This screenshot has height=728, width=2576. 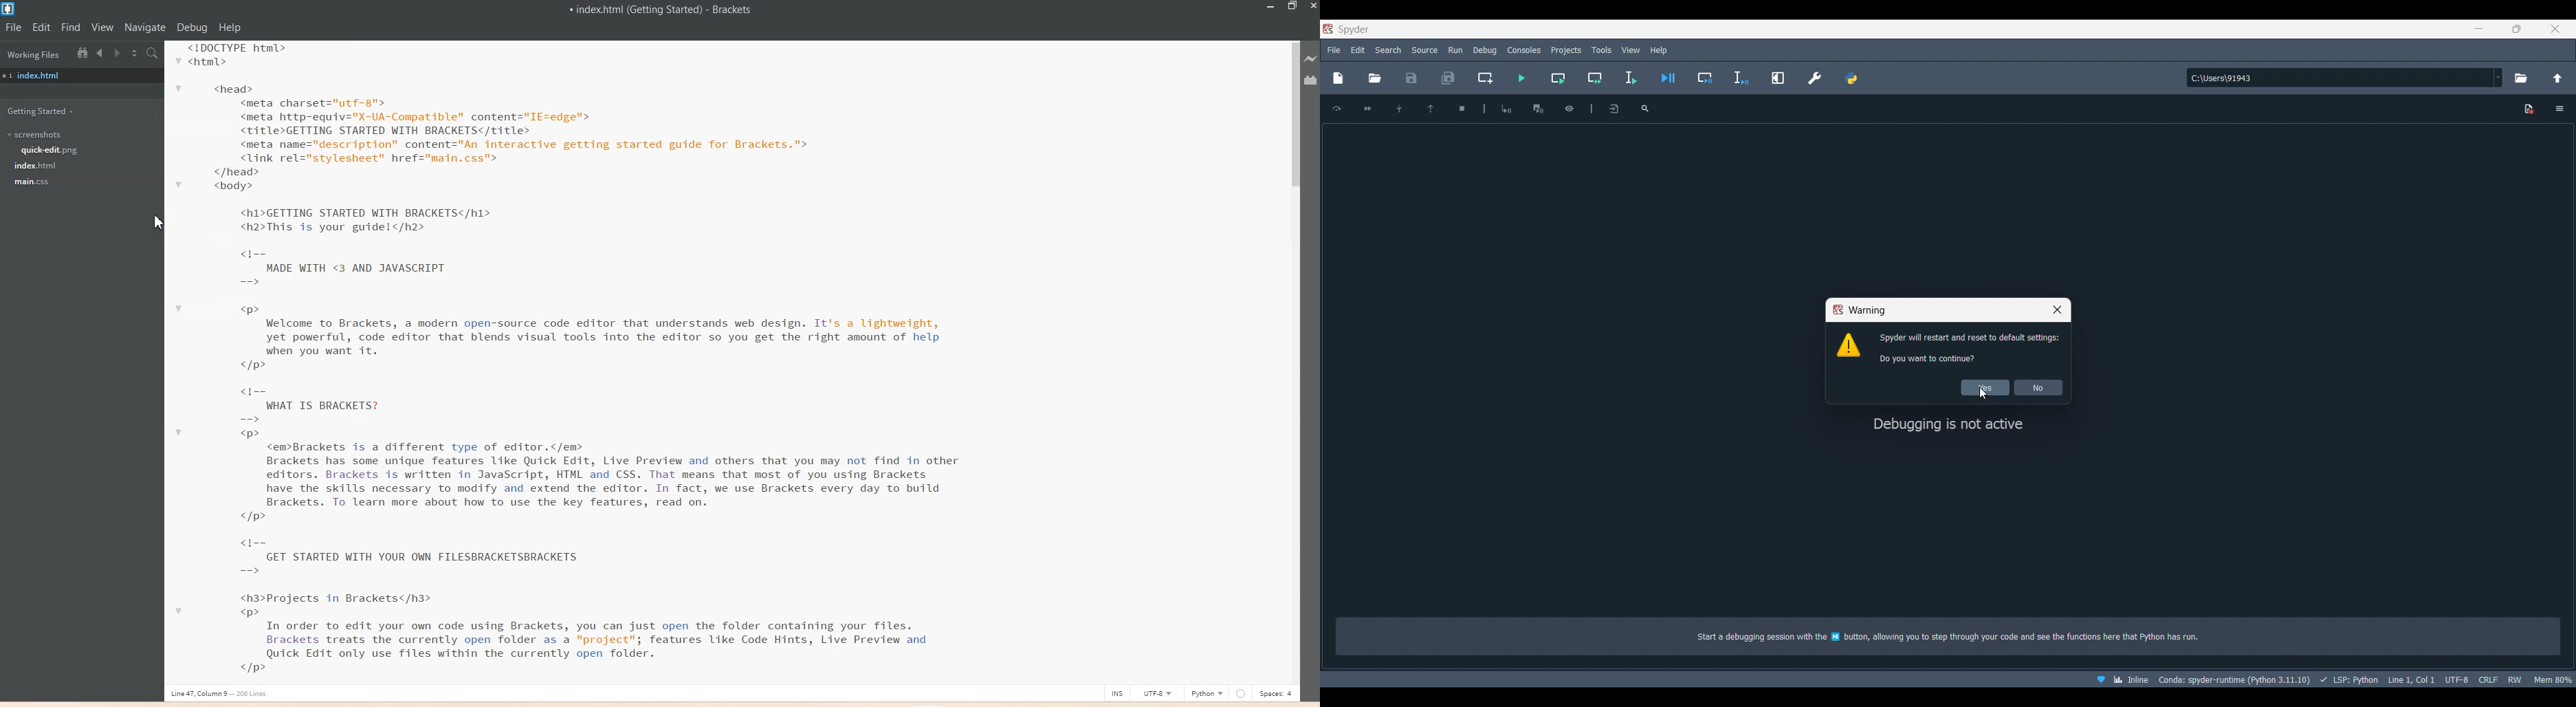 I want to click on Help menu, so click(x=1659, y=50).